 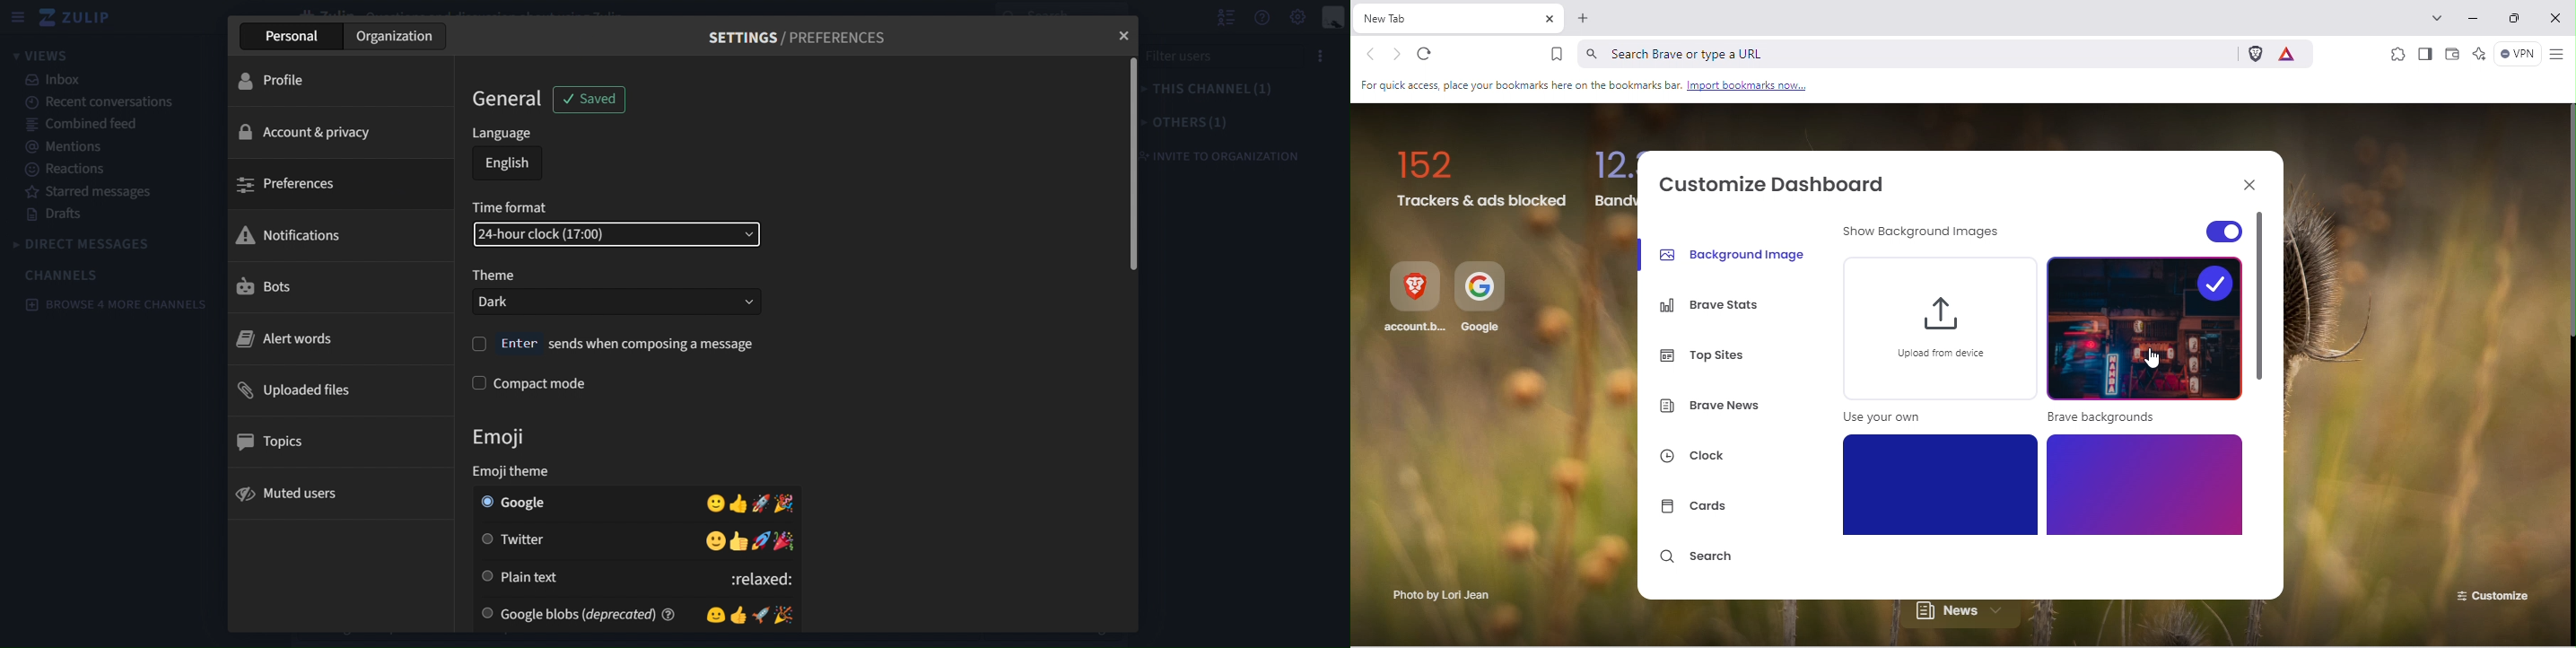 I want to click on recent conversations, so click(x=110, y=104).